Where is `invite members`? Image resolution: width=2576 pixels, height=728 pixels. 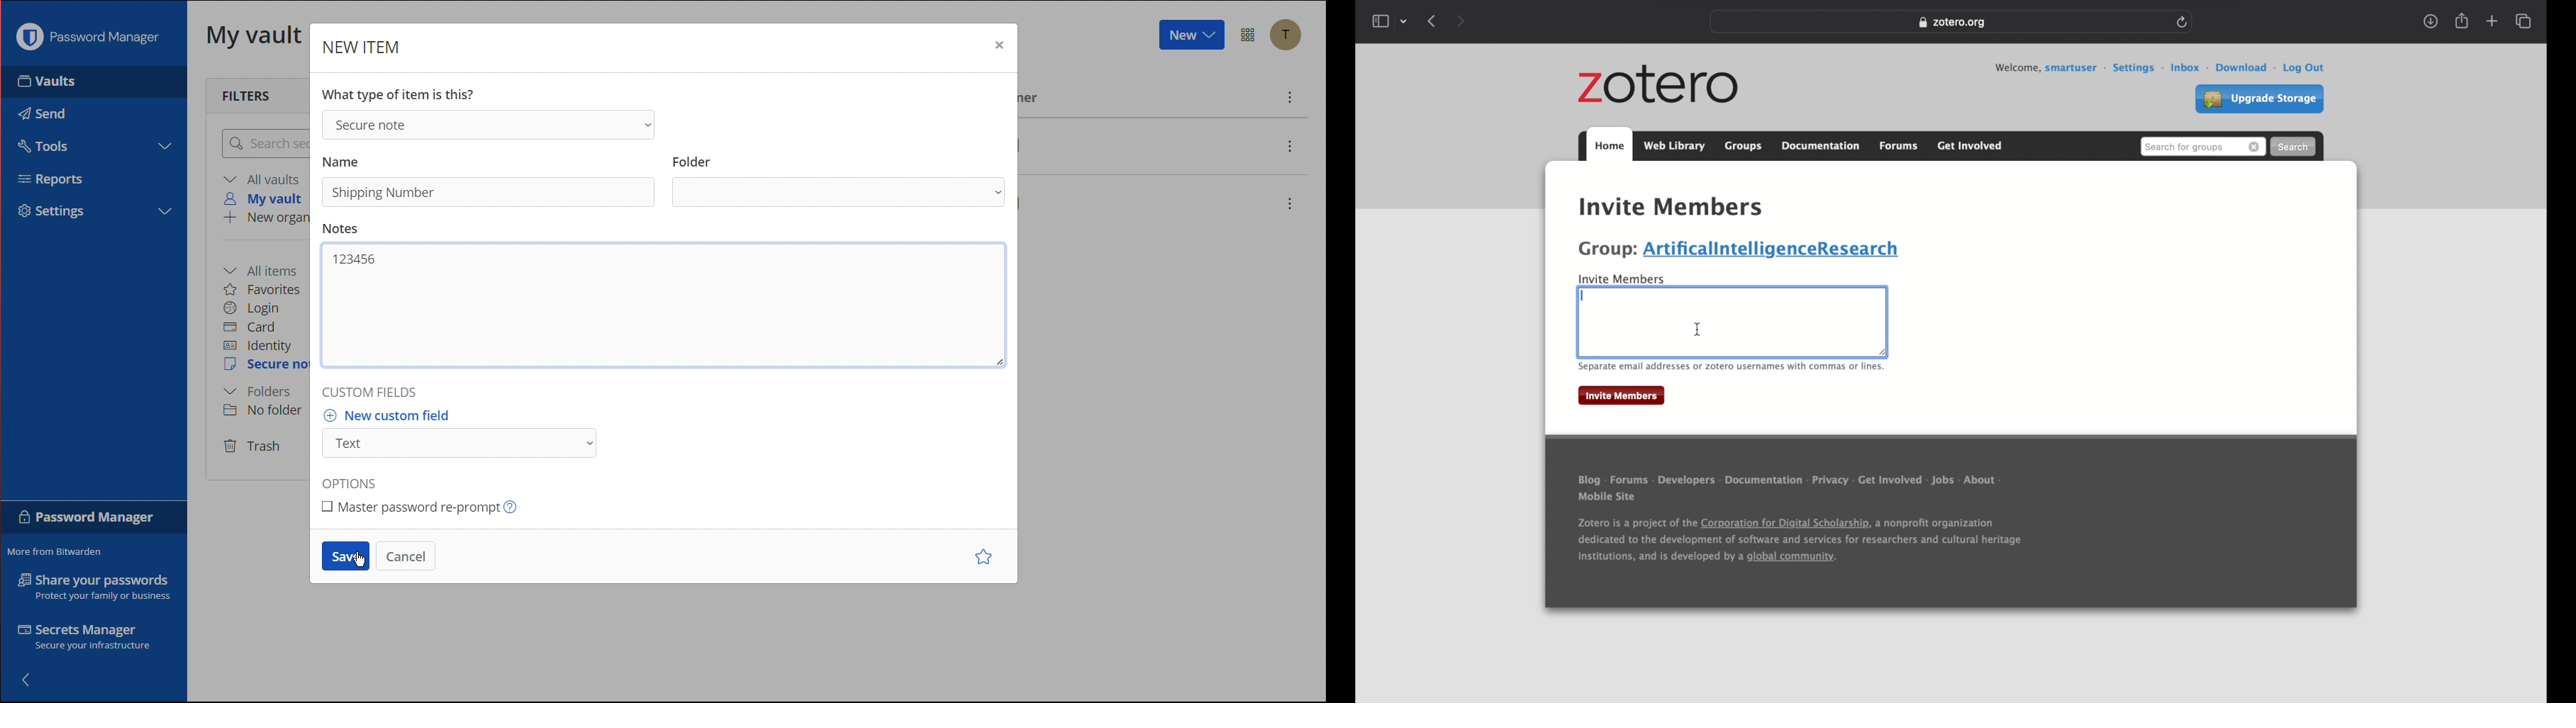
invite members is located at coordinates (1672, 208).